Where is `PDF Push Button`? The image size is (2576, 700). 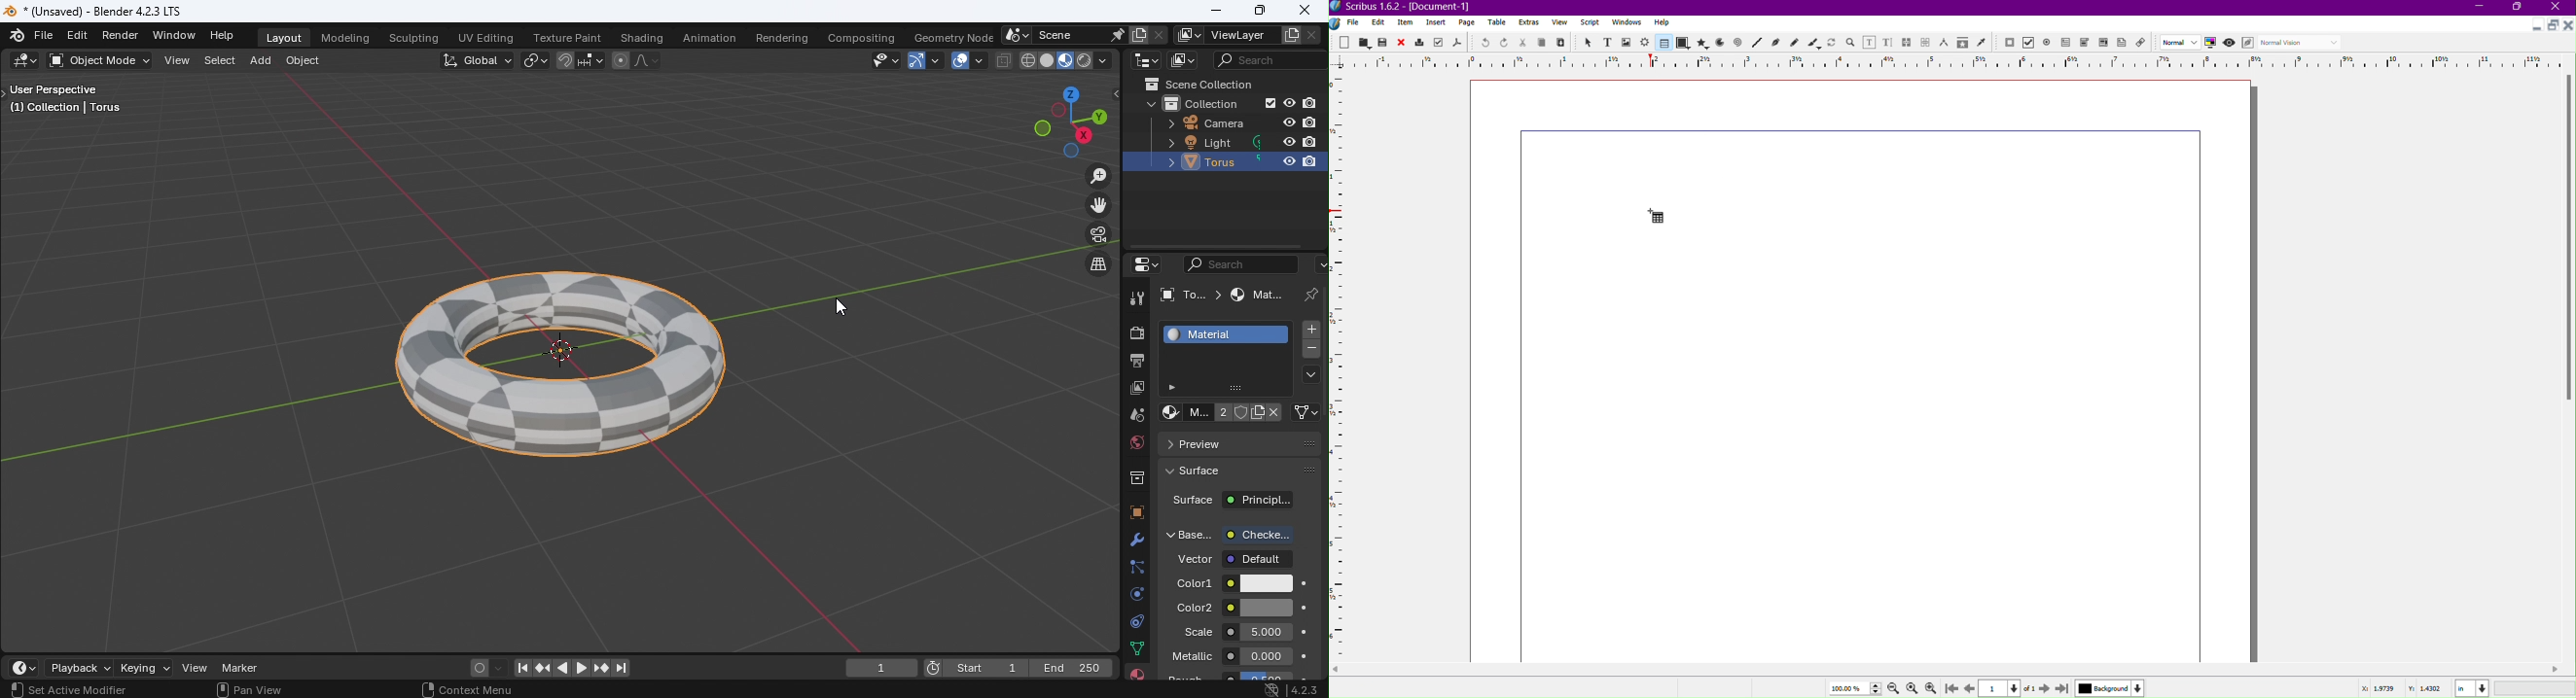 PDF Push Button is located at coordinates (2009, 43).